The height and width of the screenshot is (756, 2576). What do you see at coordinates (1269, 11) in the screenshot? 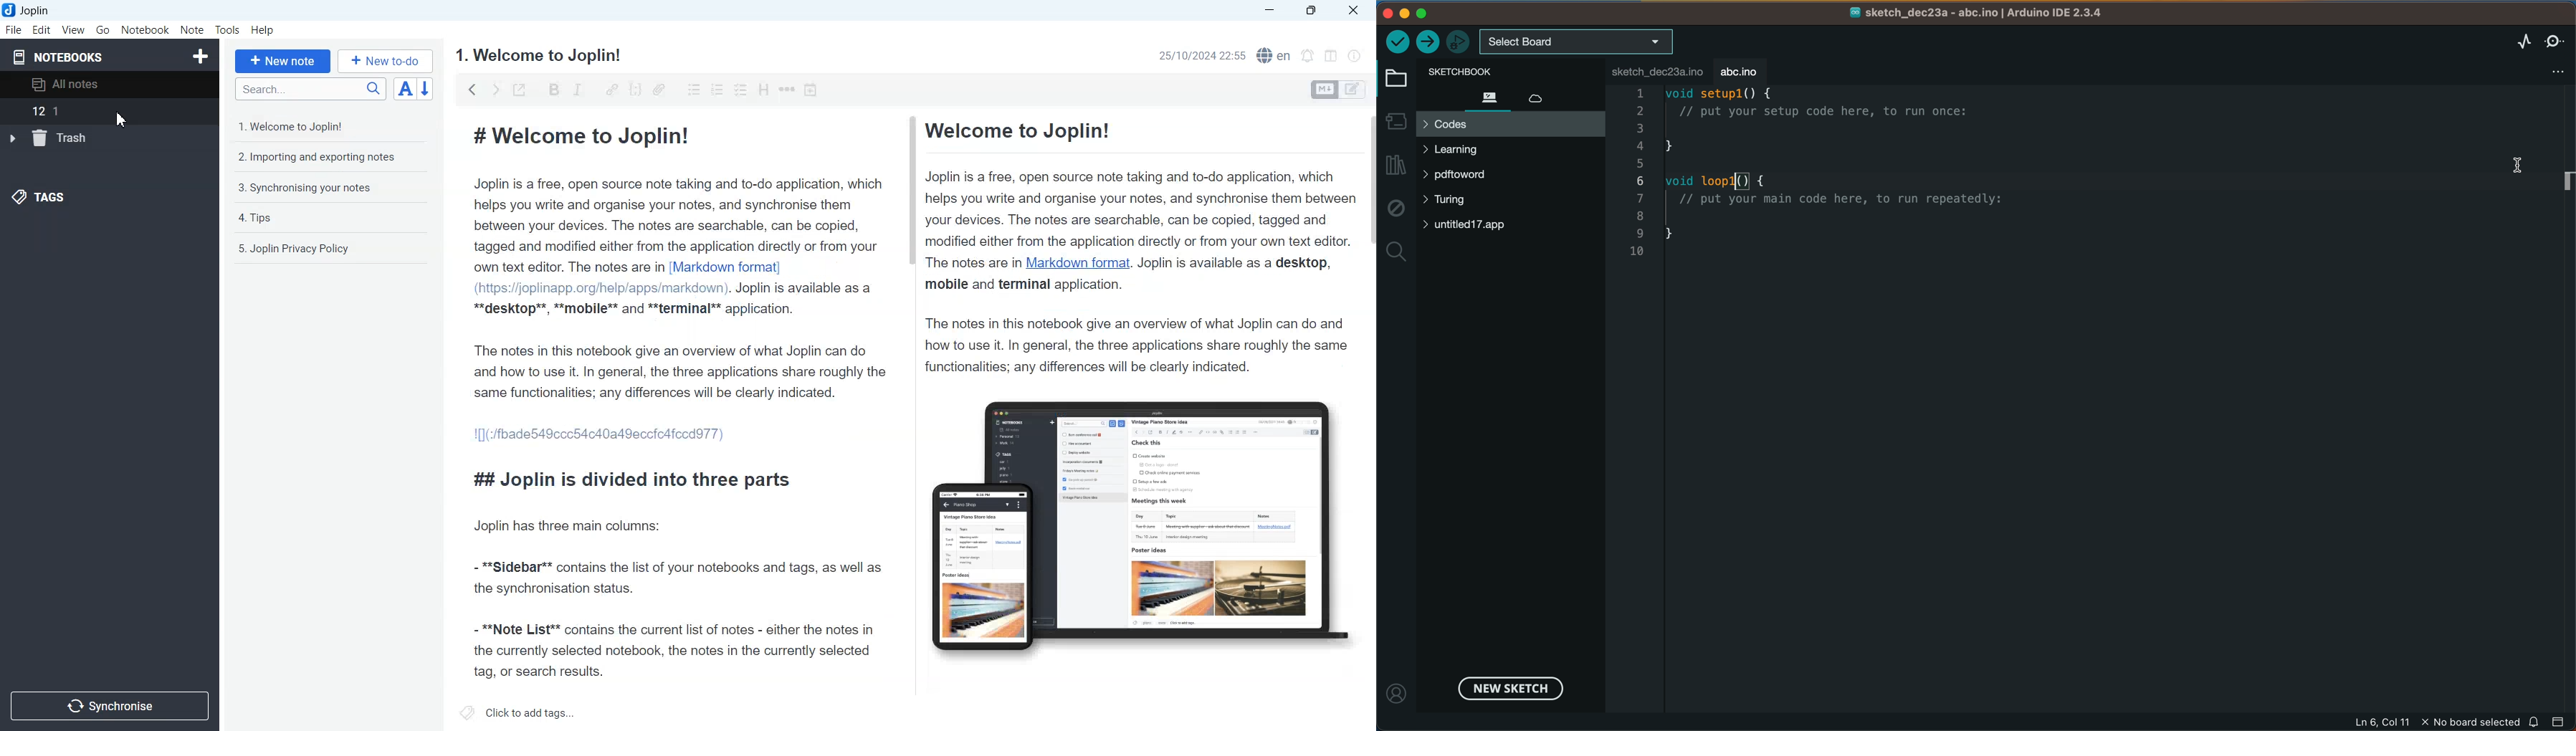
I see `Minimize` at bounding box center [1269, 11].